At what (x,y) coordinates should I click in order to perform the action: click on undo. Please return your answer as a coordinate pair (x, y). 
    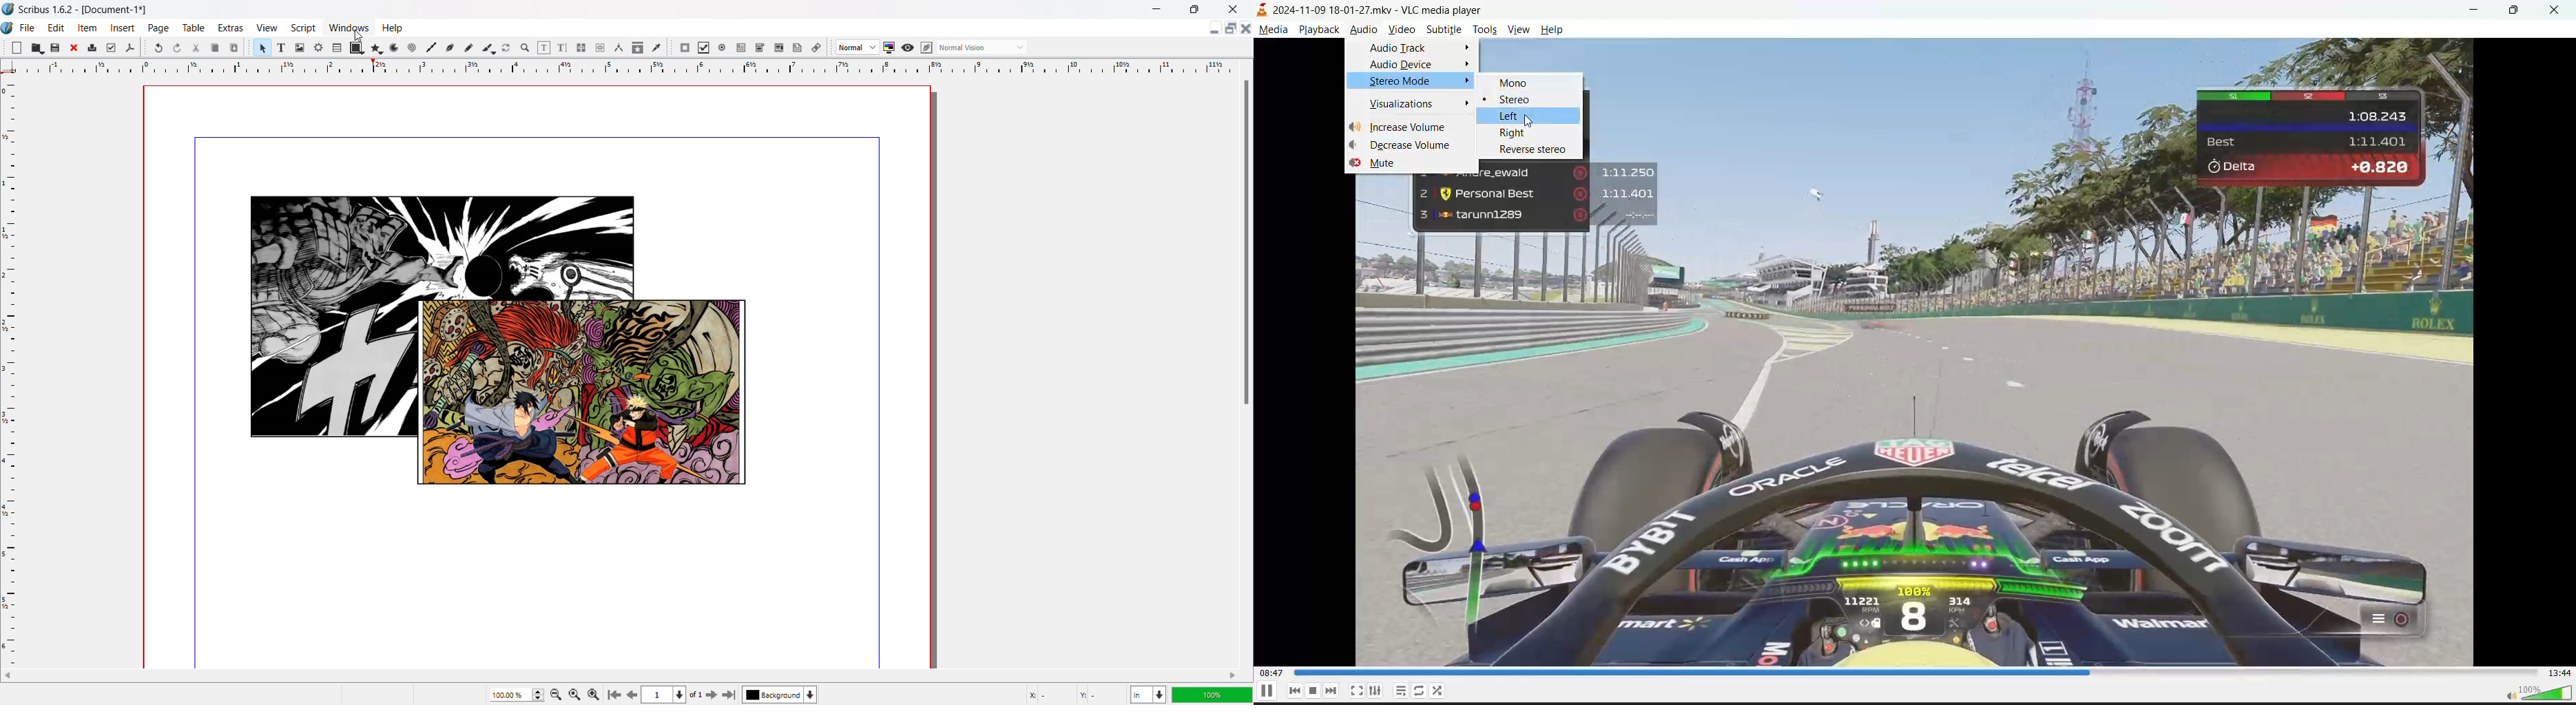
    Looking at the image, I should click on (158, 48).